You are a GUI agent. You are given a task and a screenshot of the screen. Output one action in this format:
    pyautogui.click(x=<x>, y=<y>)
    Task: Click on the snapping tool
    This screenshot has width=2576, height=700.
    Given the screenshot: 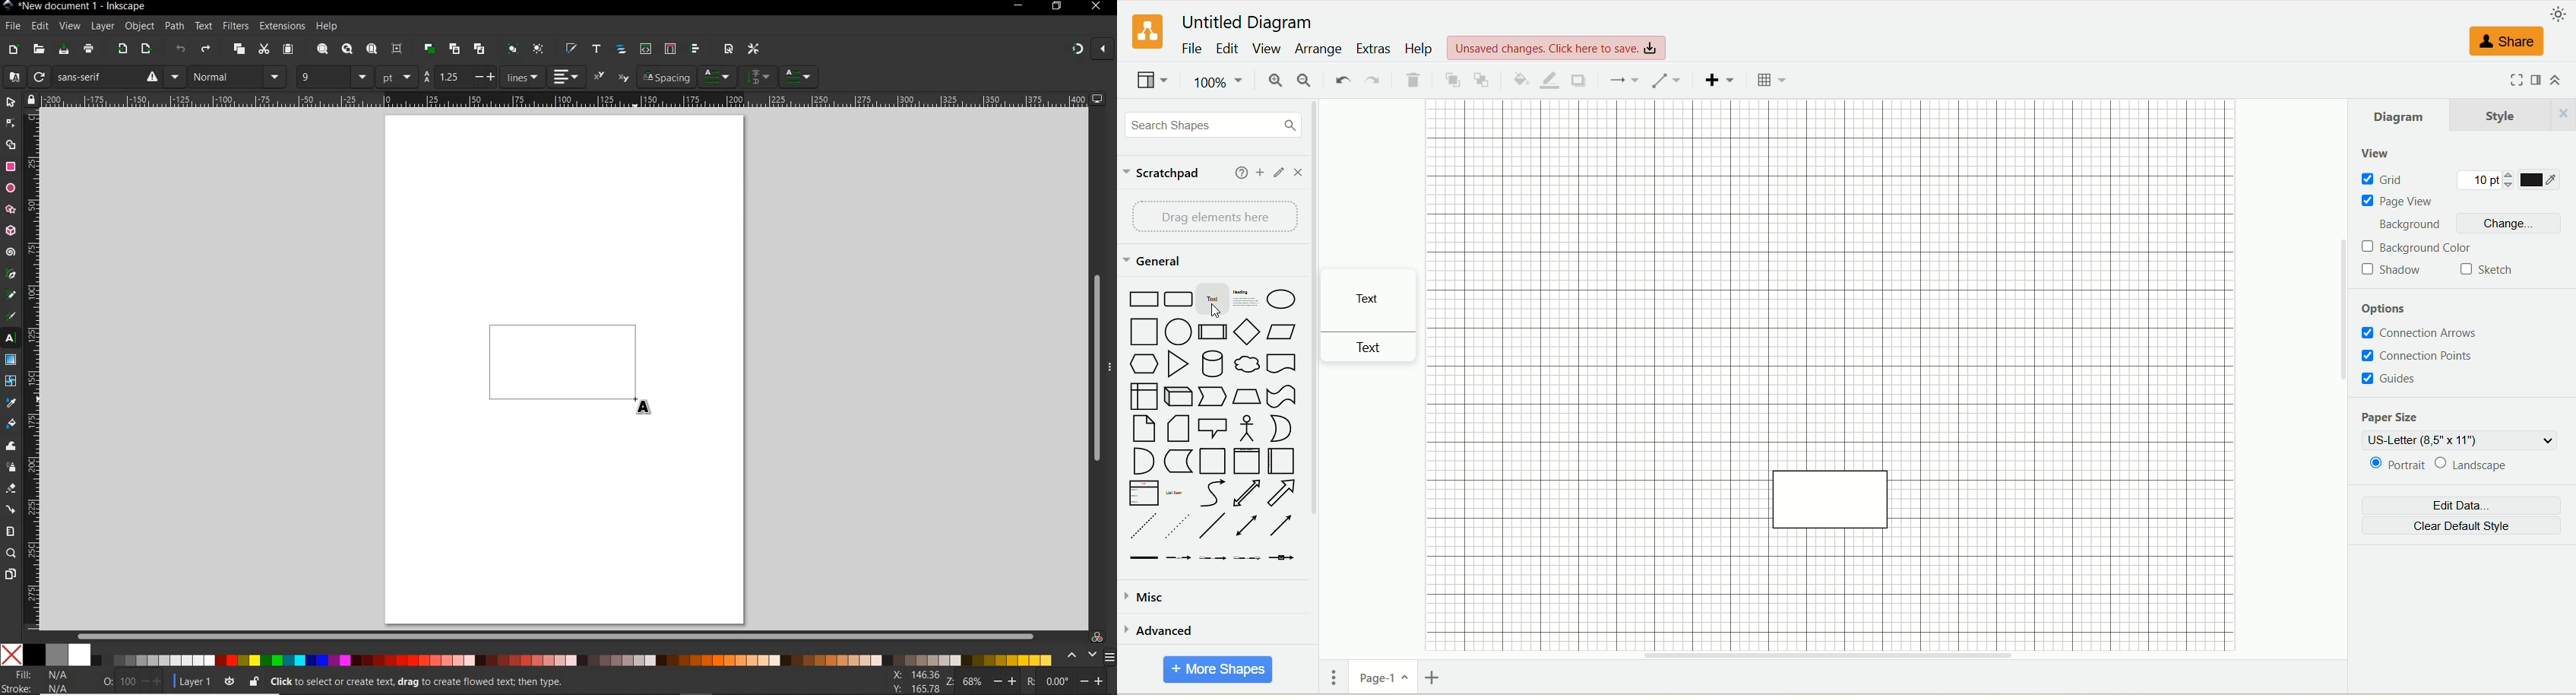 What is the action you would take?
    pyautogui.click(x=1076, y=50)
    